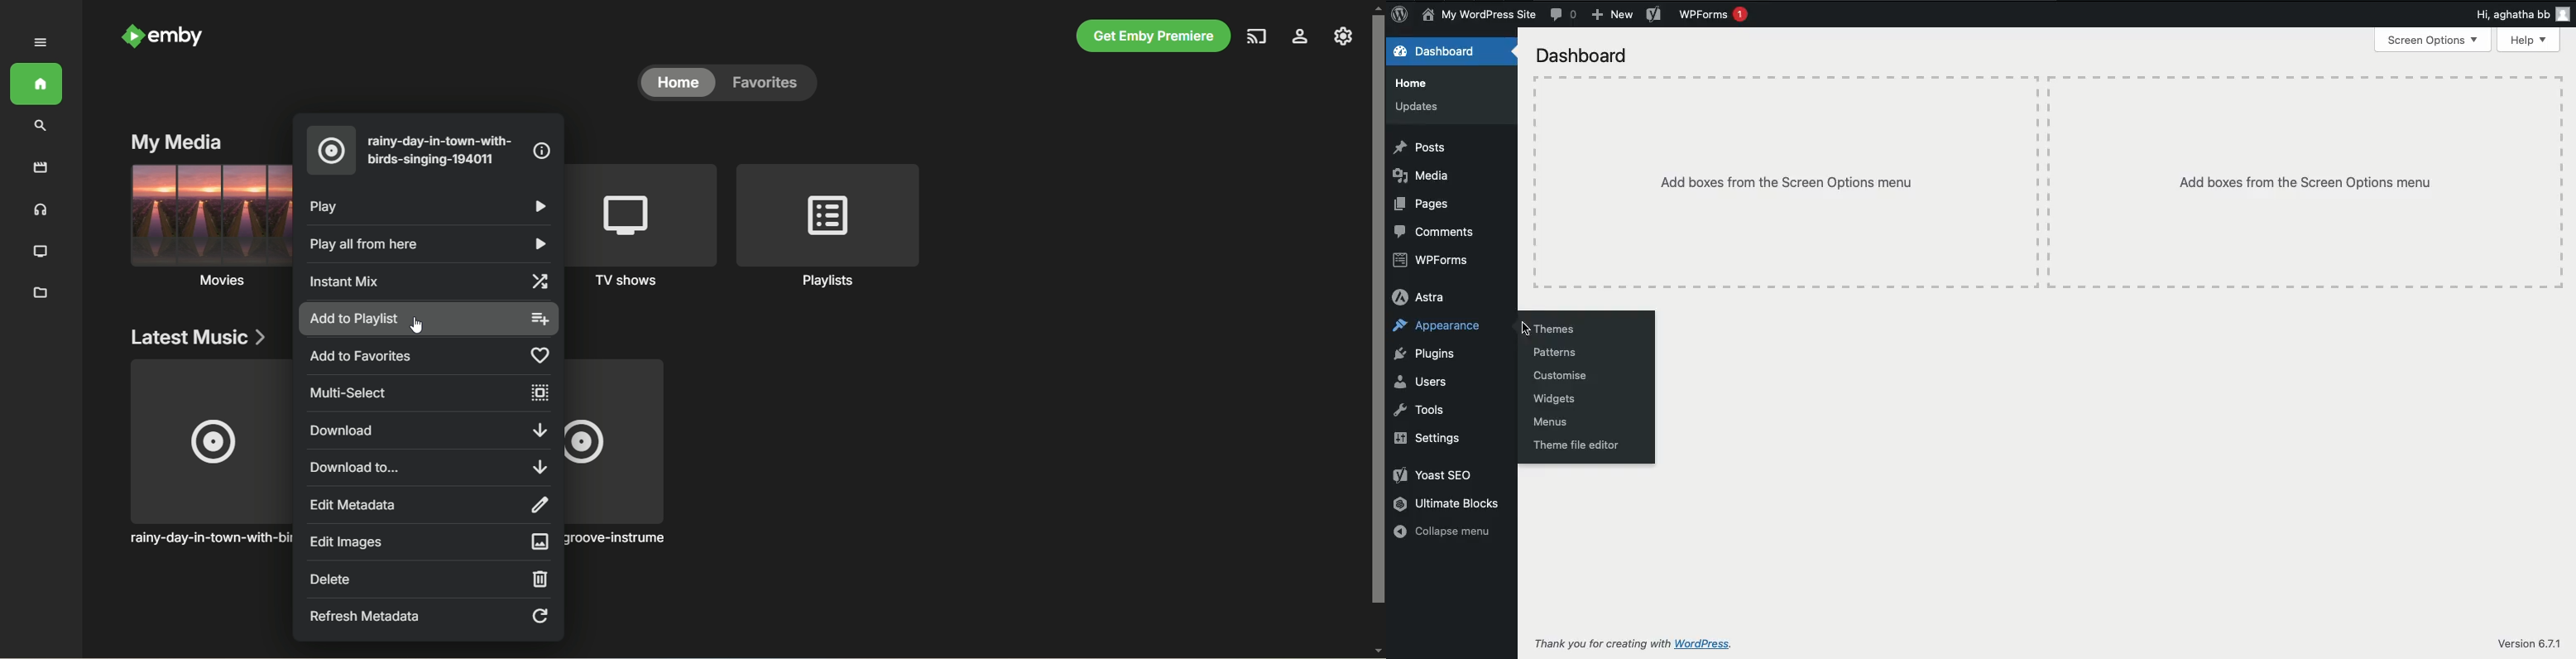  Describe the element at coordinates (1414, 83) in the screenshot. I see `Home` at that location.